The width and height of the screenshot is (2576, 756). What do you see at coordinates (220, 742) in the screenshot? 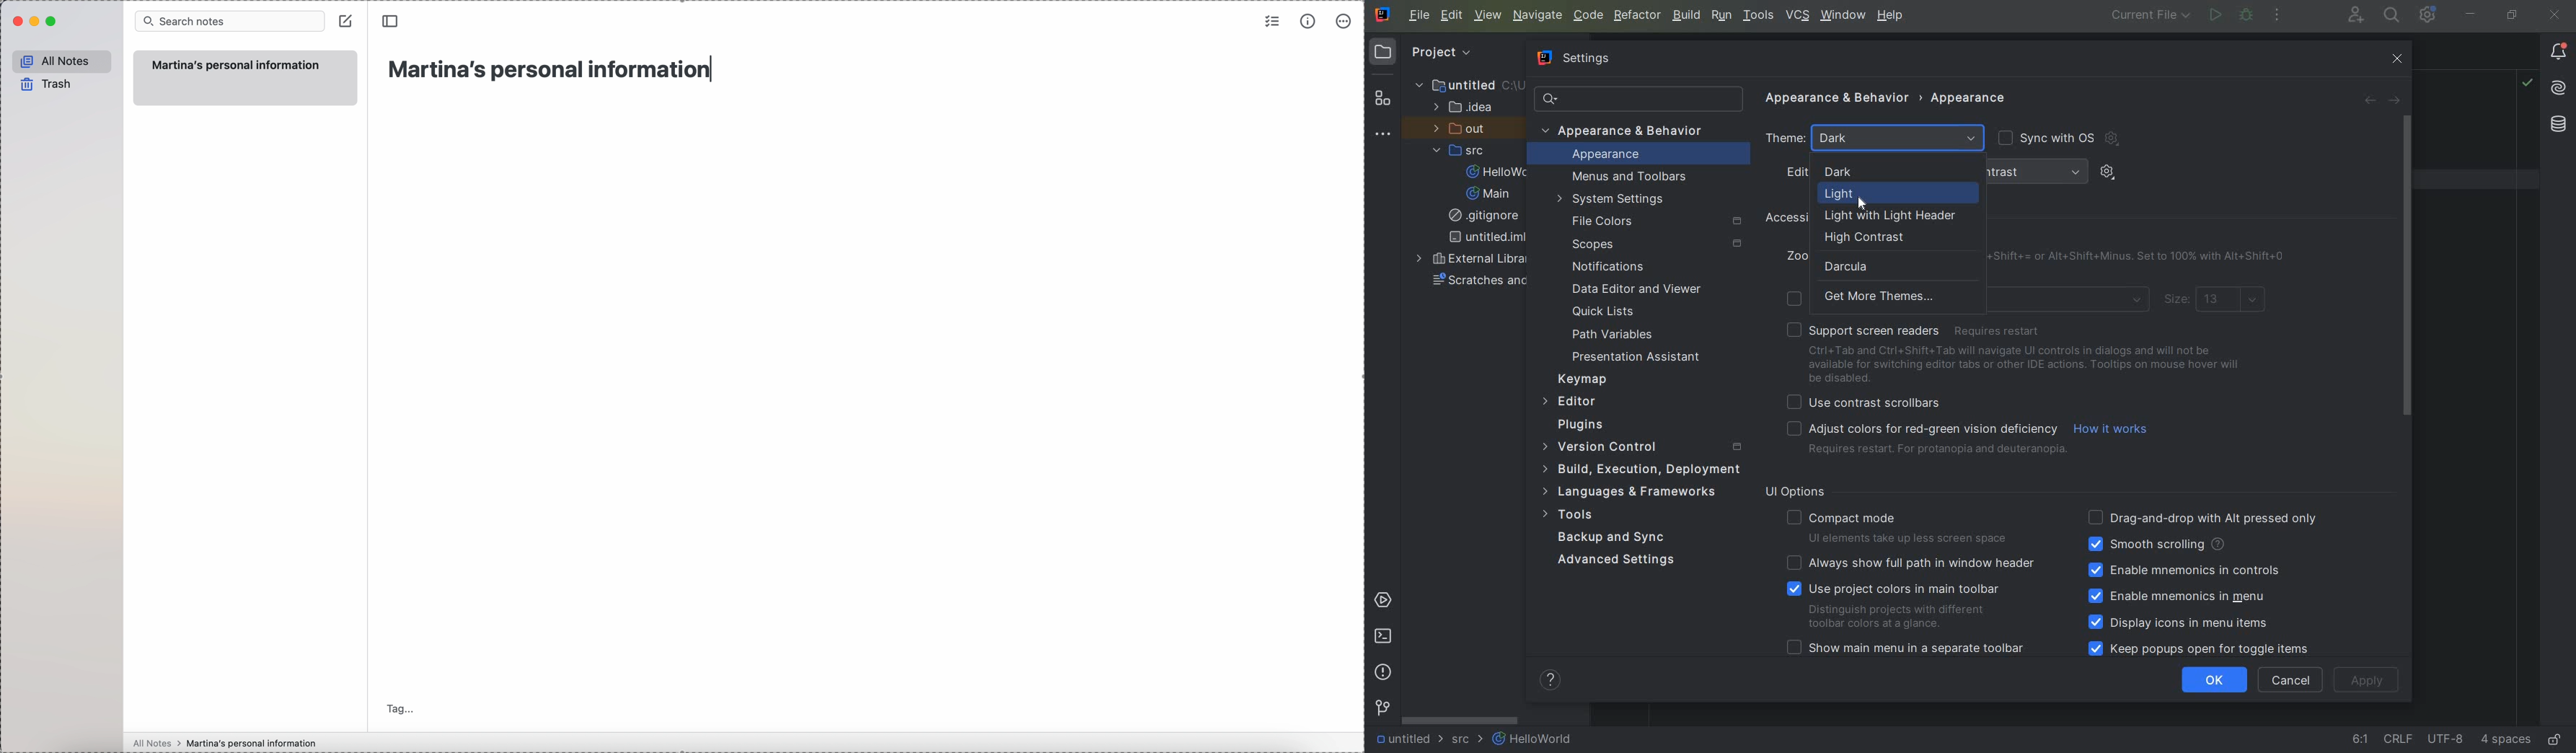
I see `all notes > Martina's personal information` at bounding box center [220, 742].